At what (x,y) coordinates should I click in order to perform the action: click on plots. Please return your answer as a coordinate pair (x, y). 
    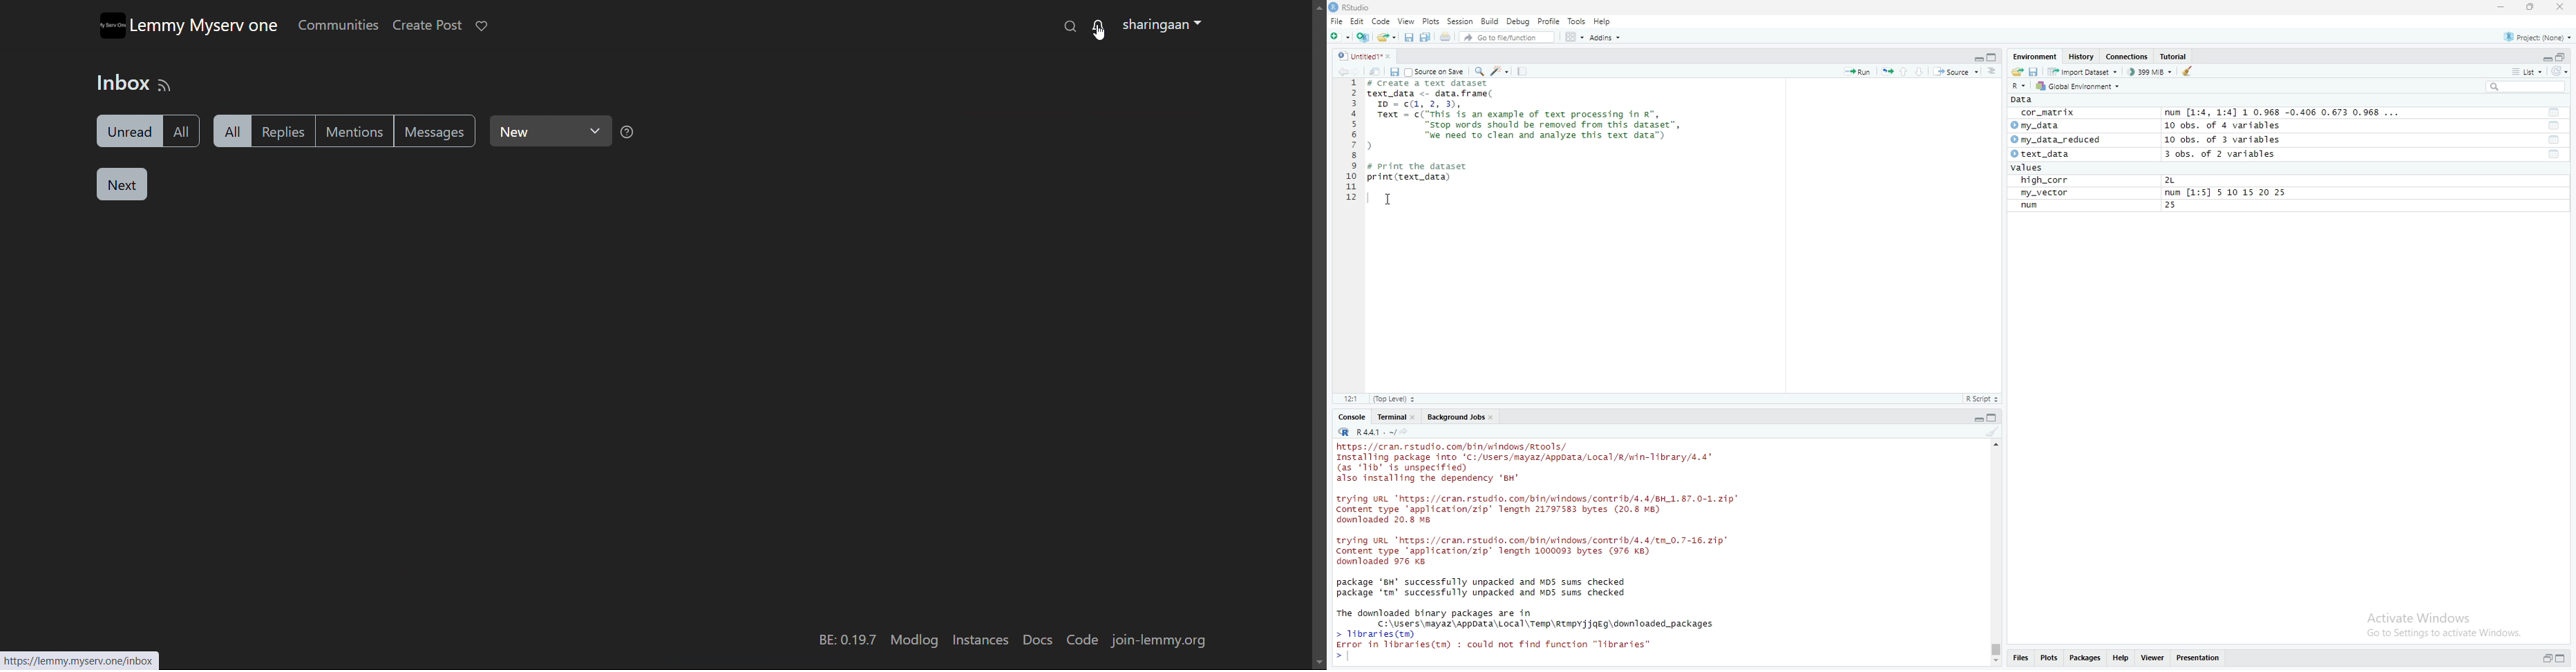
    Looking at the image, I should click on (2050, 658).